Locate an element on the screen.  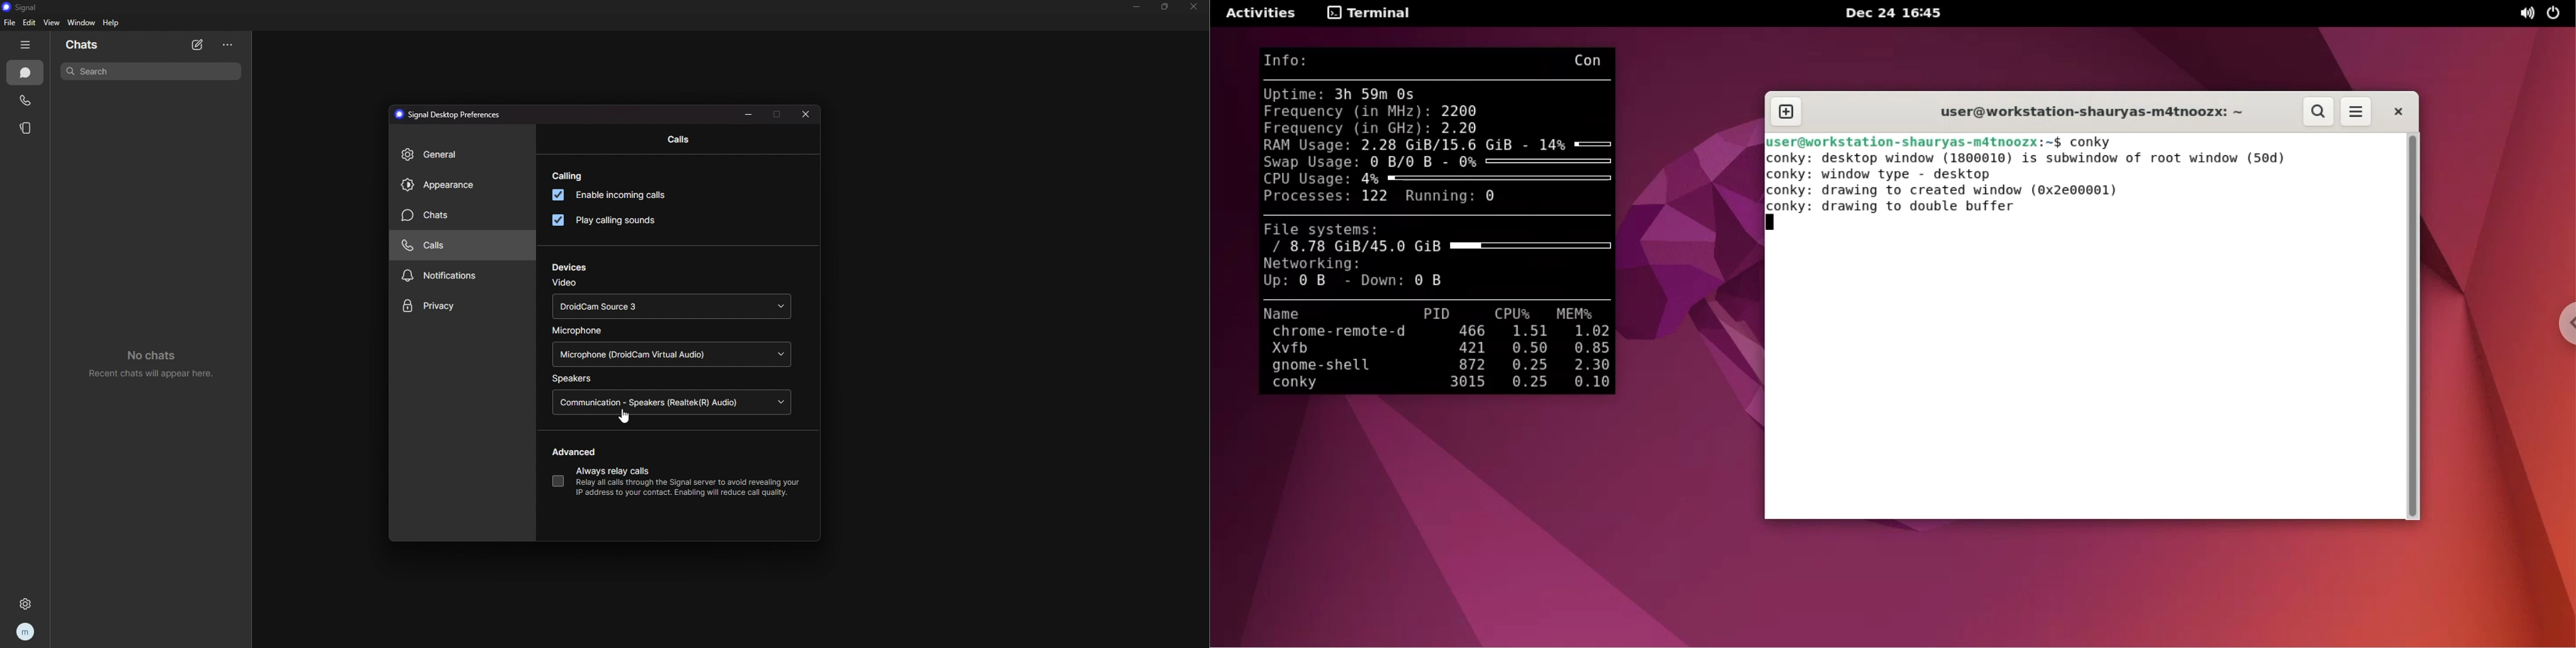
devices is located at coordinates (571, 267).